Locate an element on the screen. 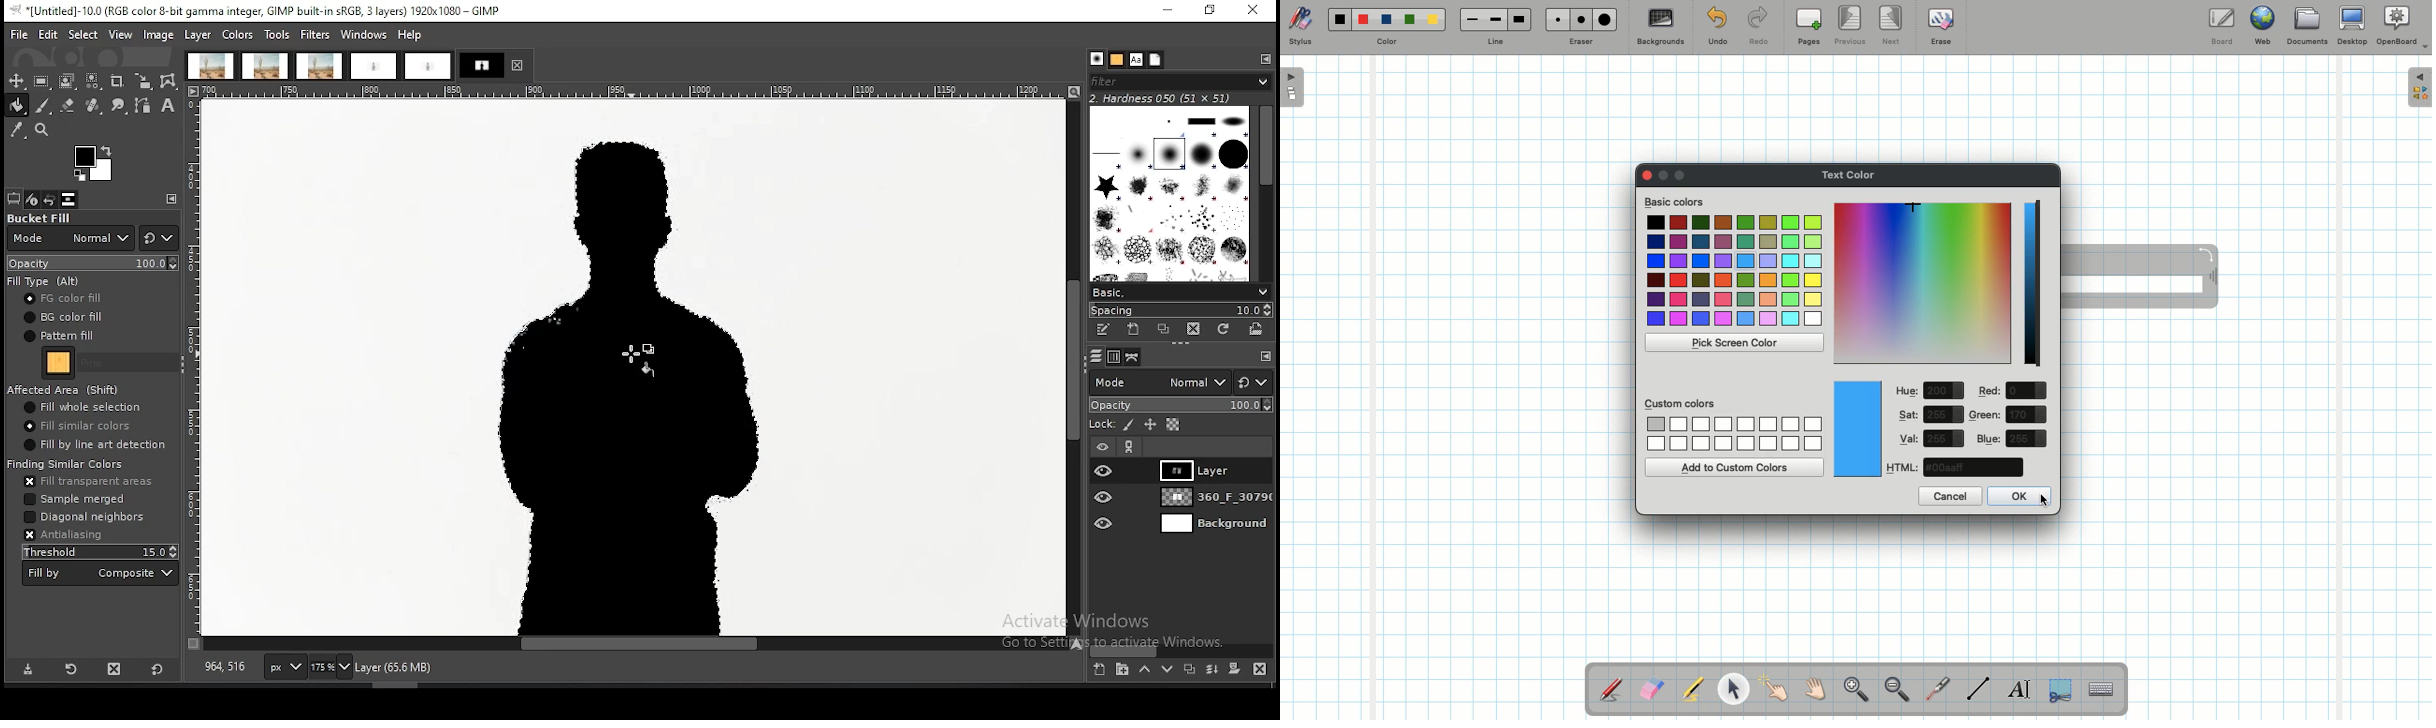 This screenshot has height=728, width=2436. file is located at coordinates (20, 35).